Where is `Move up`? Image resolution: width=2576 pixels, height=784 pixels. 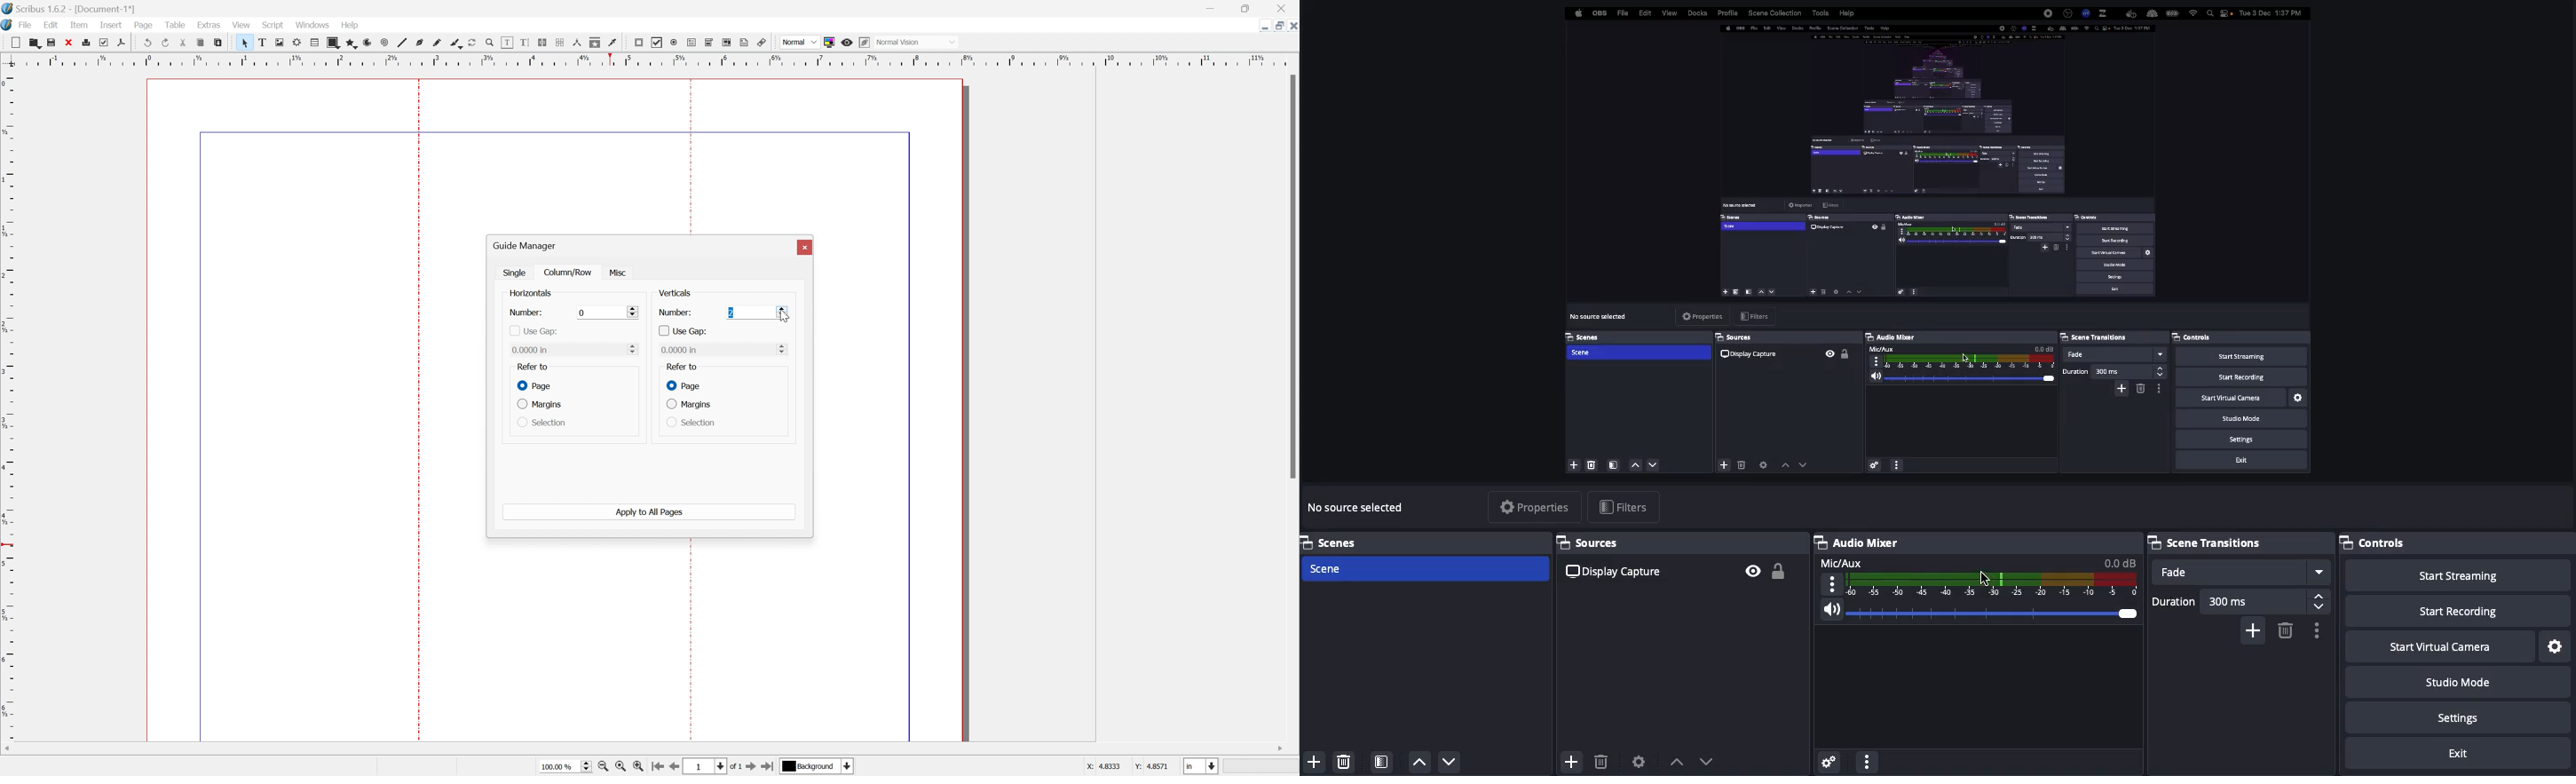 Move up is located at coordinates (1677, 761).